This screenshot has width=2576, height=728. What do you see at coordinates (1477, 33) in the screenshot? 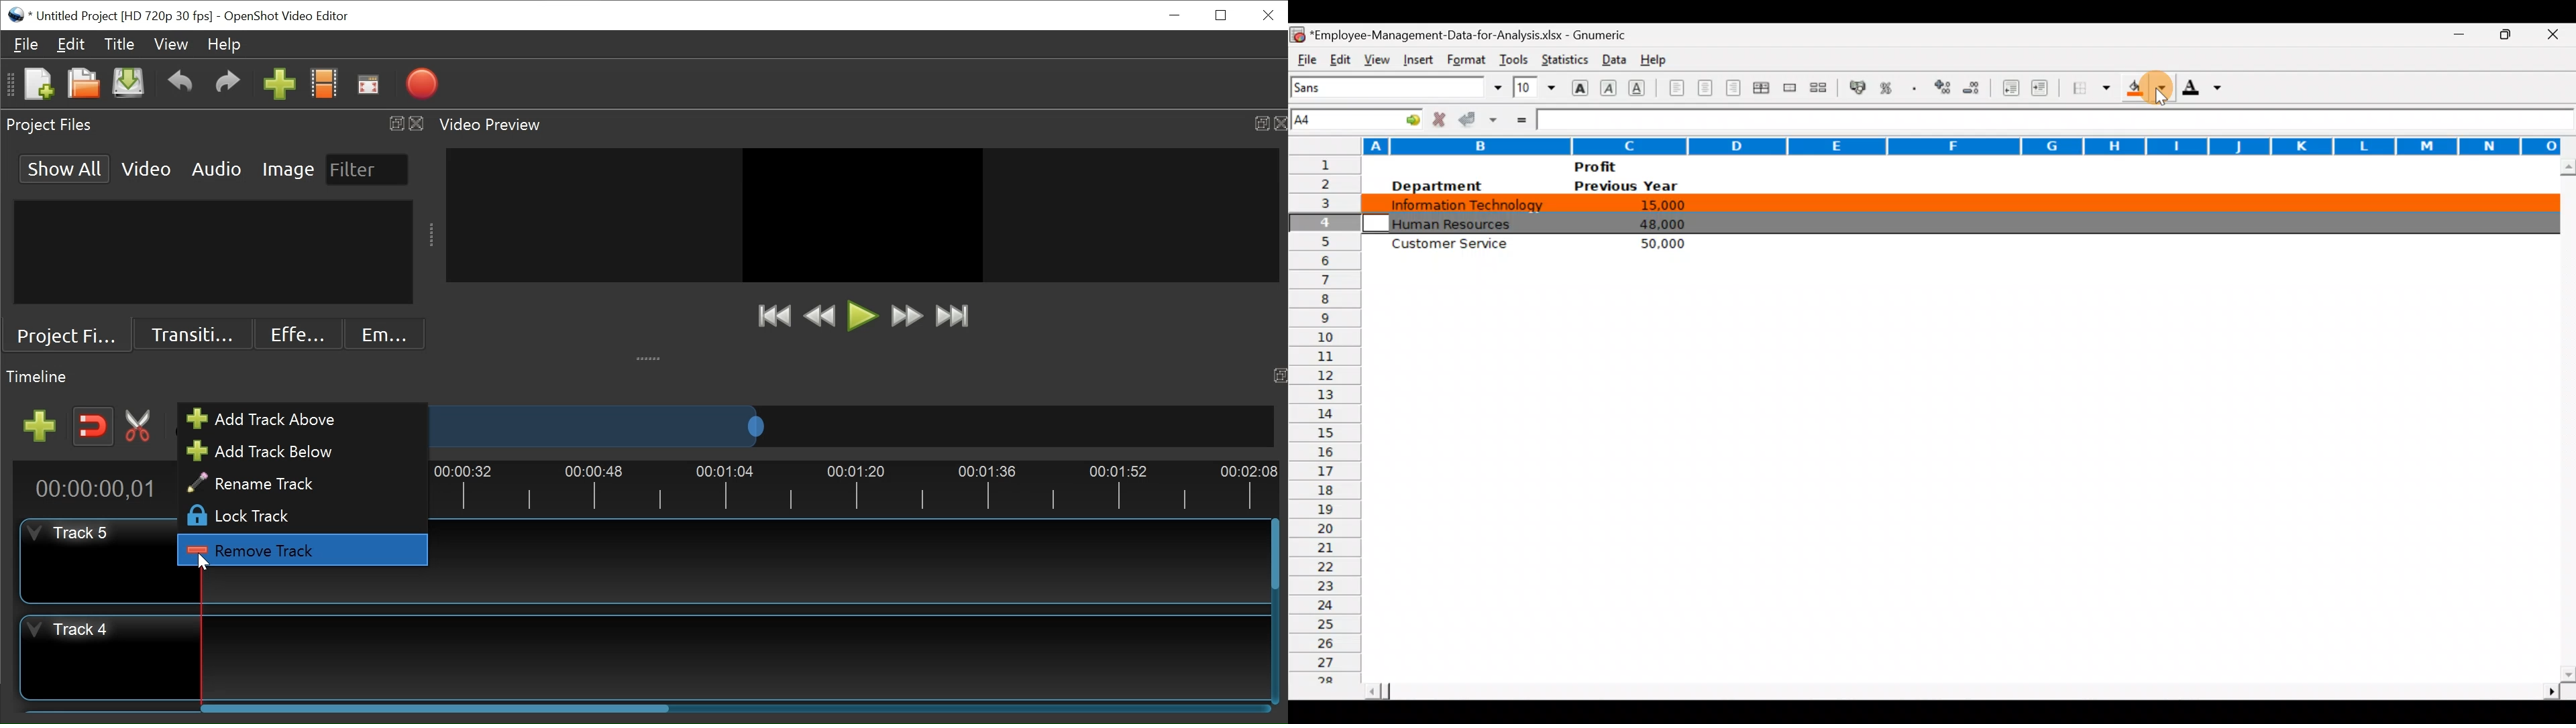
I see `*Employee-Management-Data-for-Analysis.xlsx - Gnumeric` at bounding box center [1477, 33].